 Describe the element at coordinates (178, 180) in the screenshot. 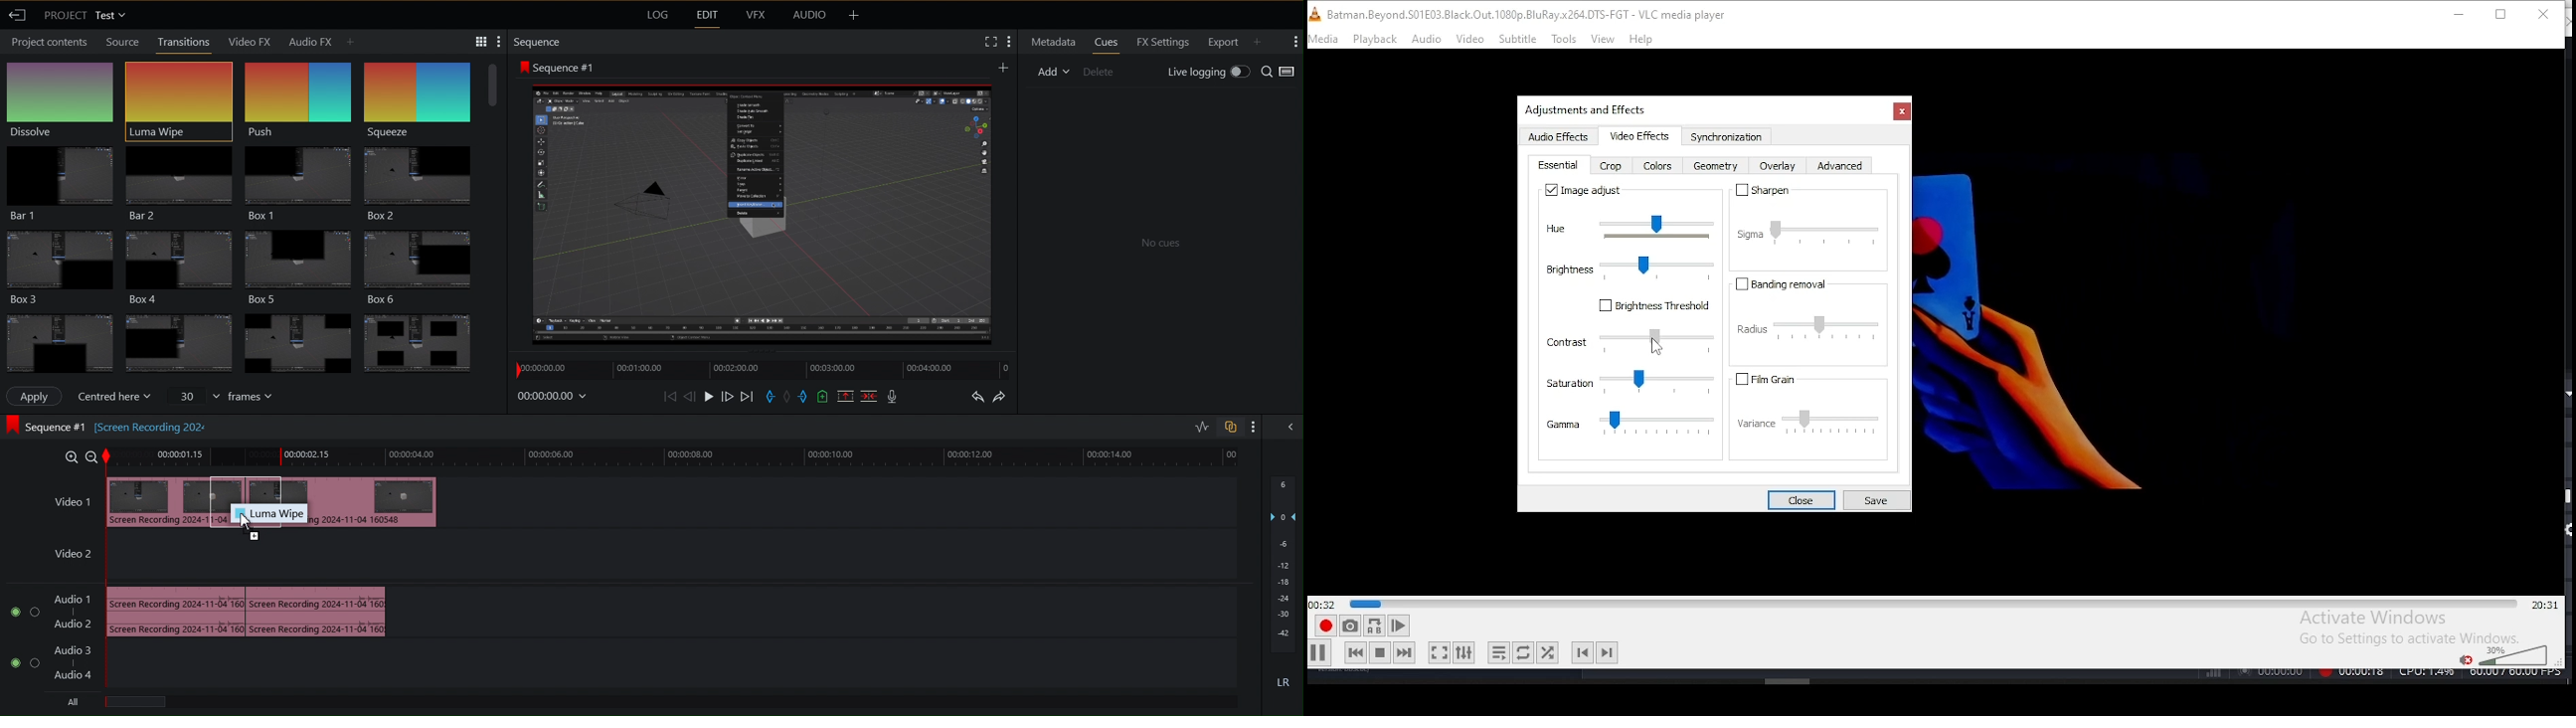

I see `Bar 2` at that location.